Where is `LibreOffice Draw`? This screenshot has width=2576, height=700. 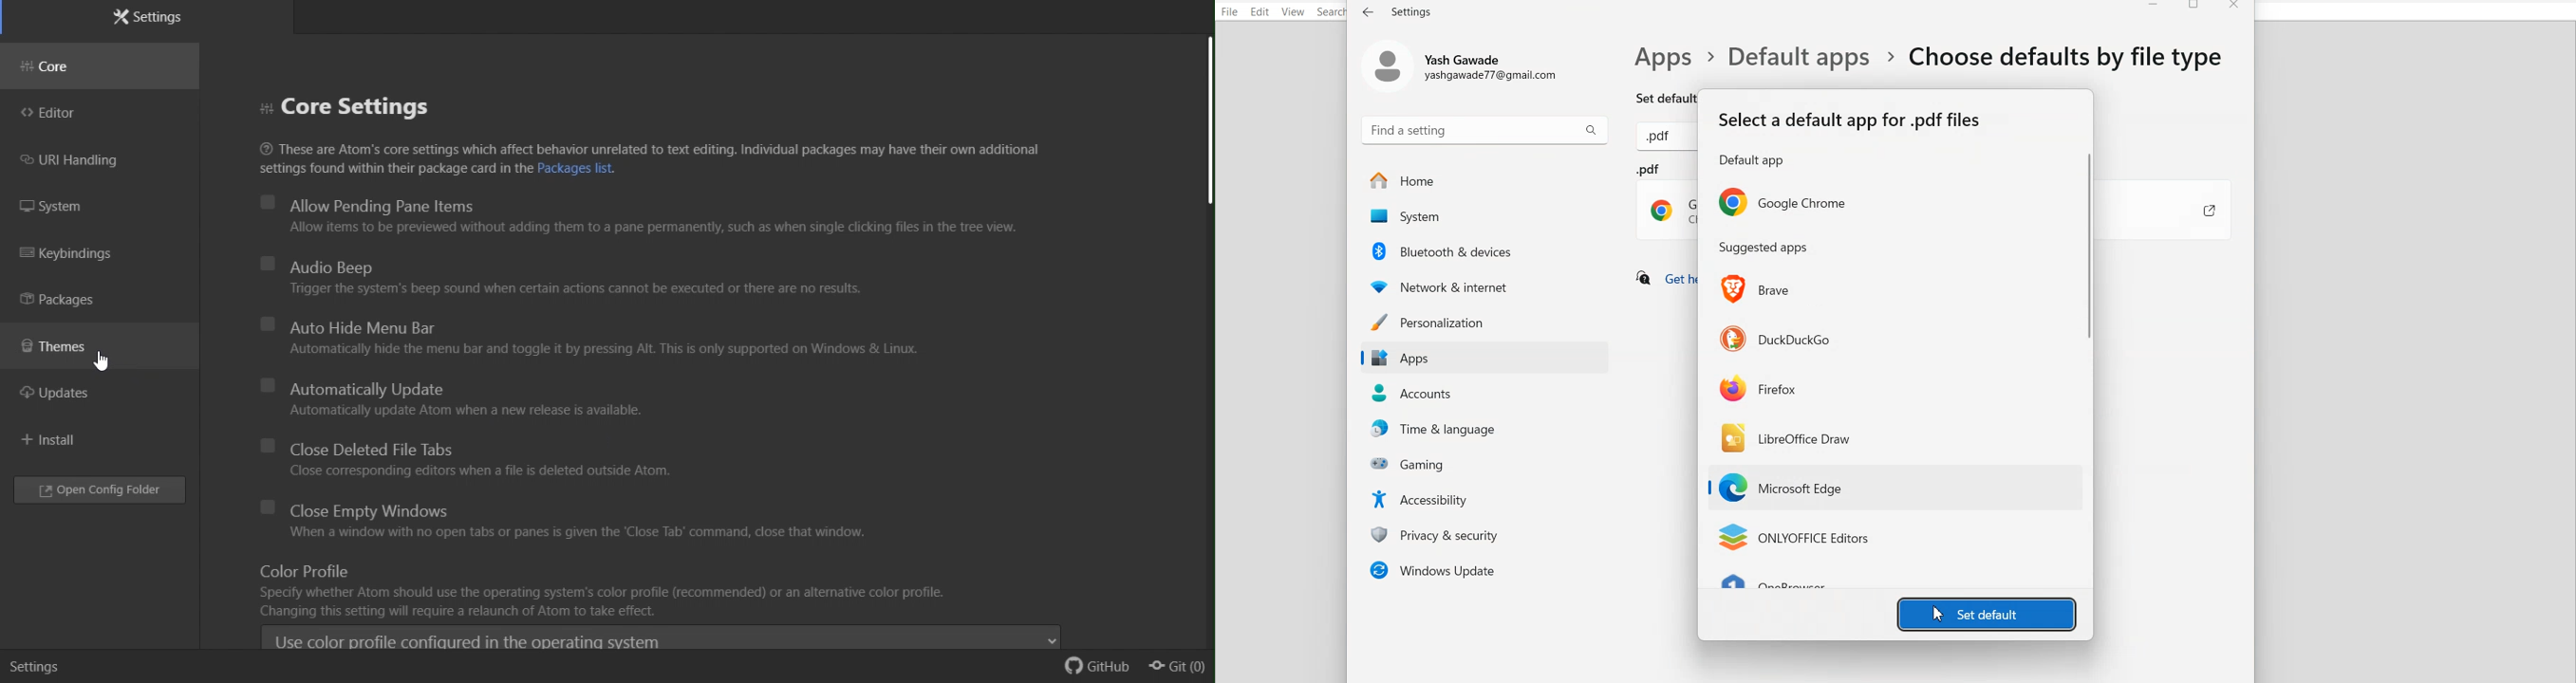 LibreOffice Draw is located at coordinates (1788, 436).